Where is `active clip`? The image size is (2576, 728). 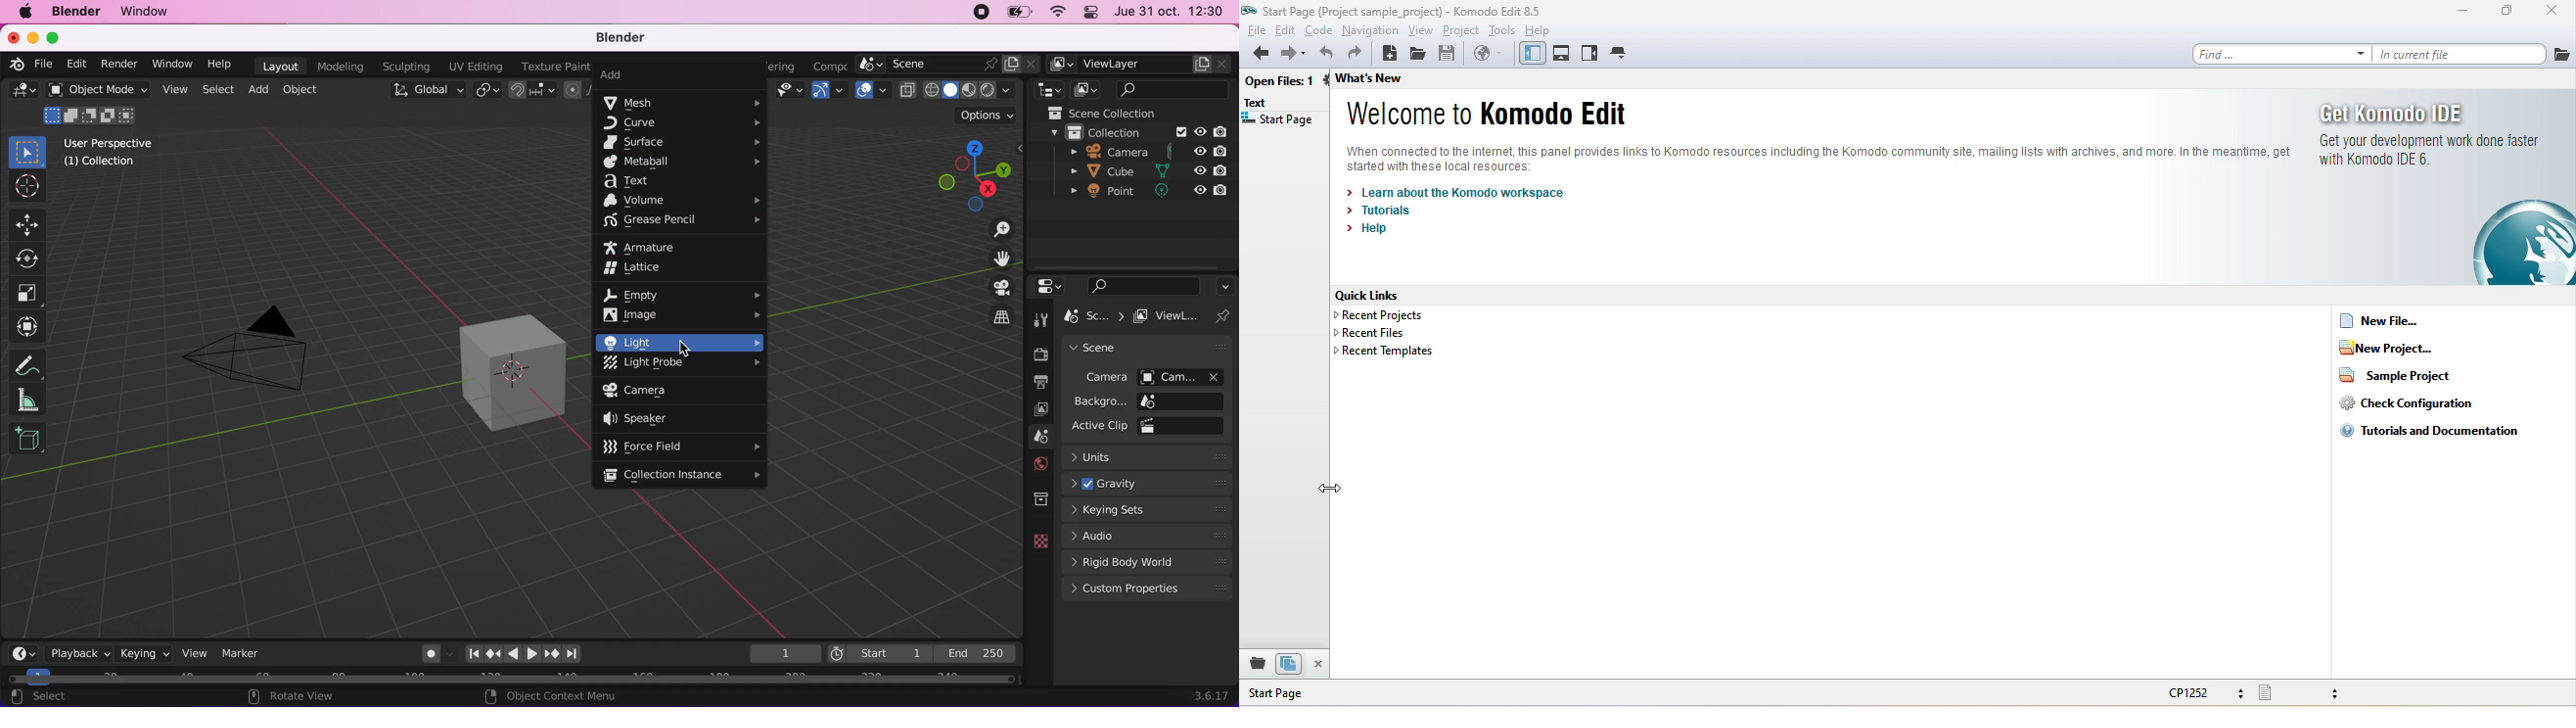
active clip is located at coordinates (1186, 425).